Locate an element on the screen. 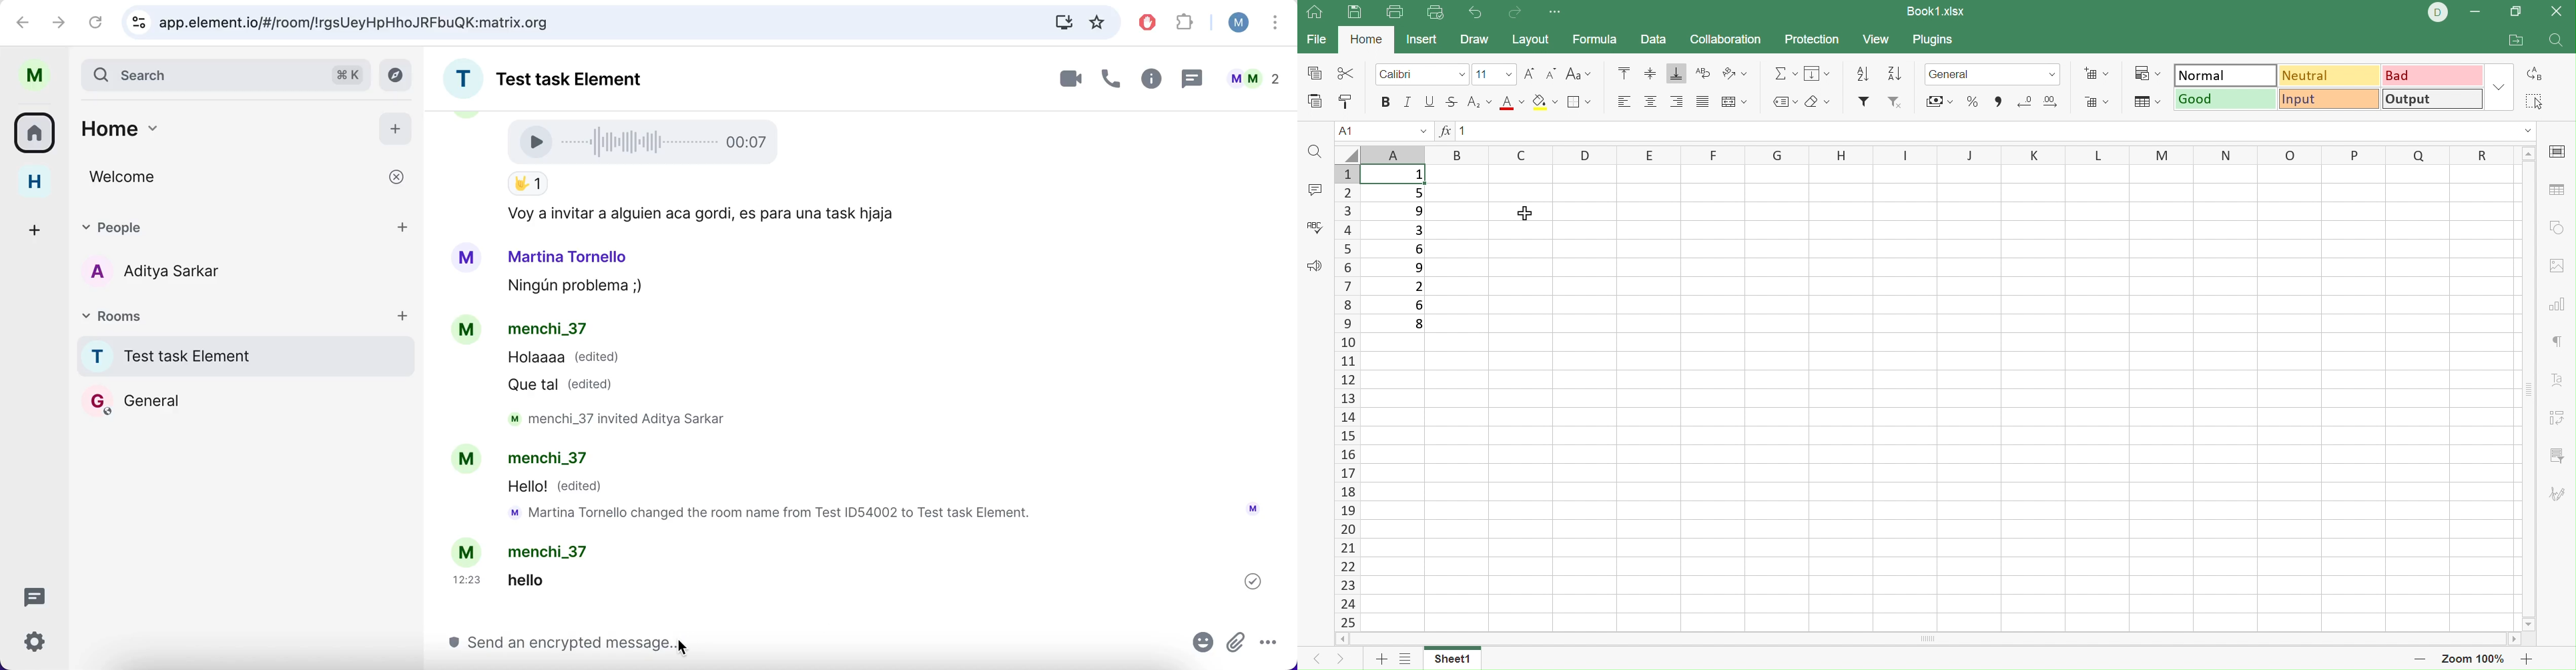 The height and width of the screenshot is (672, 2576). rooms is located at coordinates (38, 132).